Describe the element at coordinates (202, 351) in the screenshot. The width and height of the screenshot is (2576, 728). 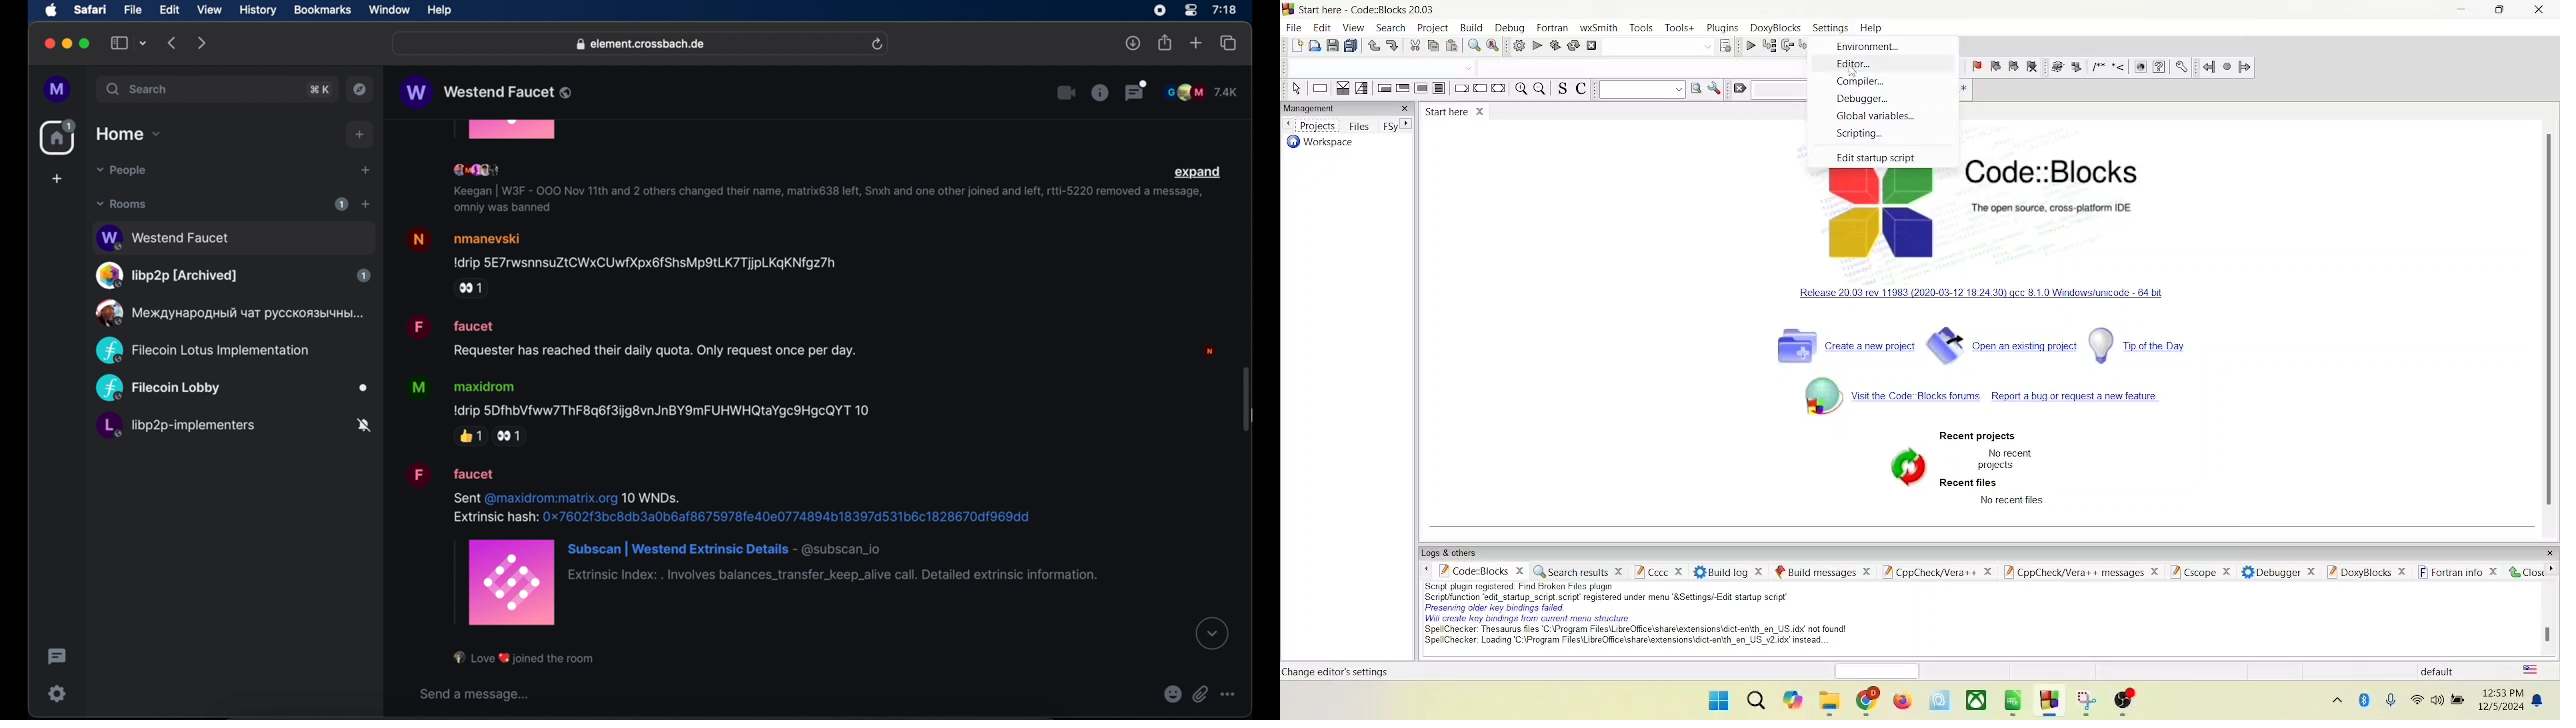
I see `public room` at that location.